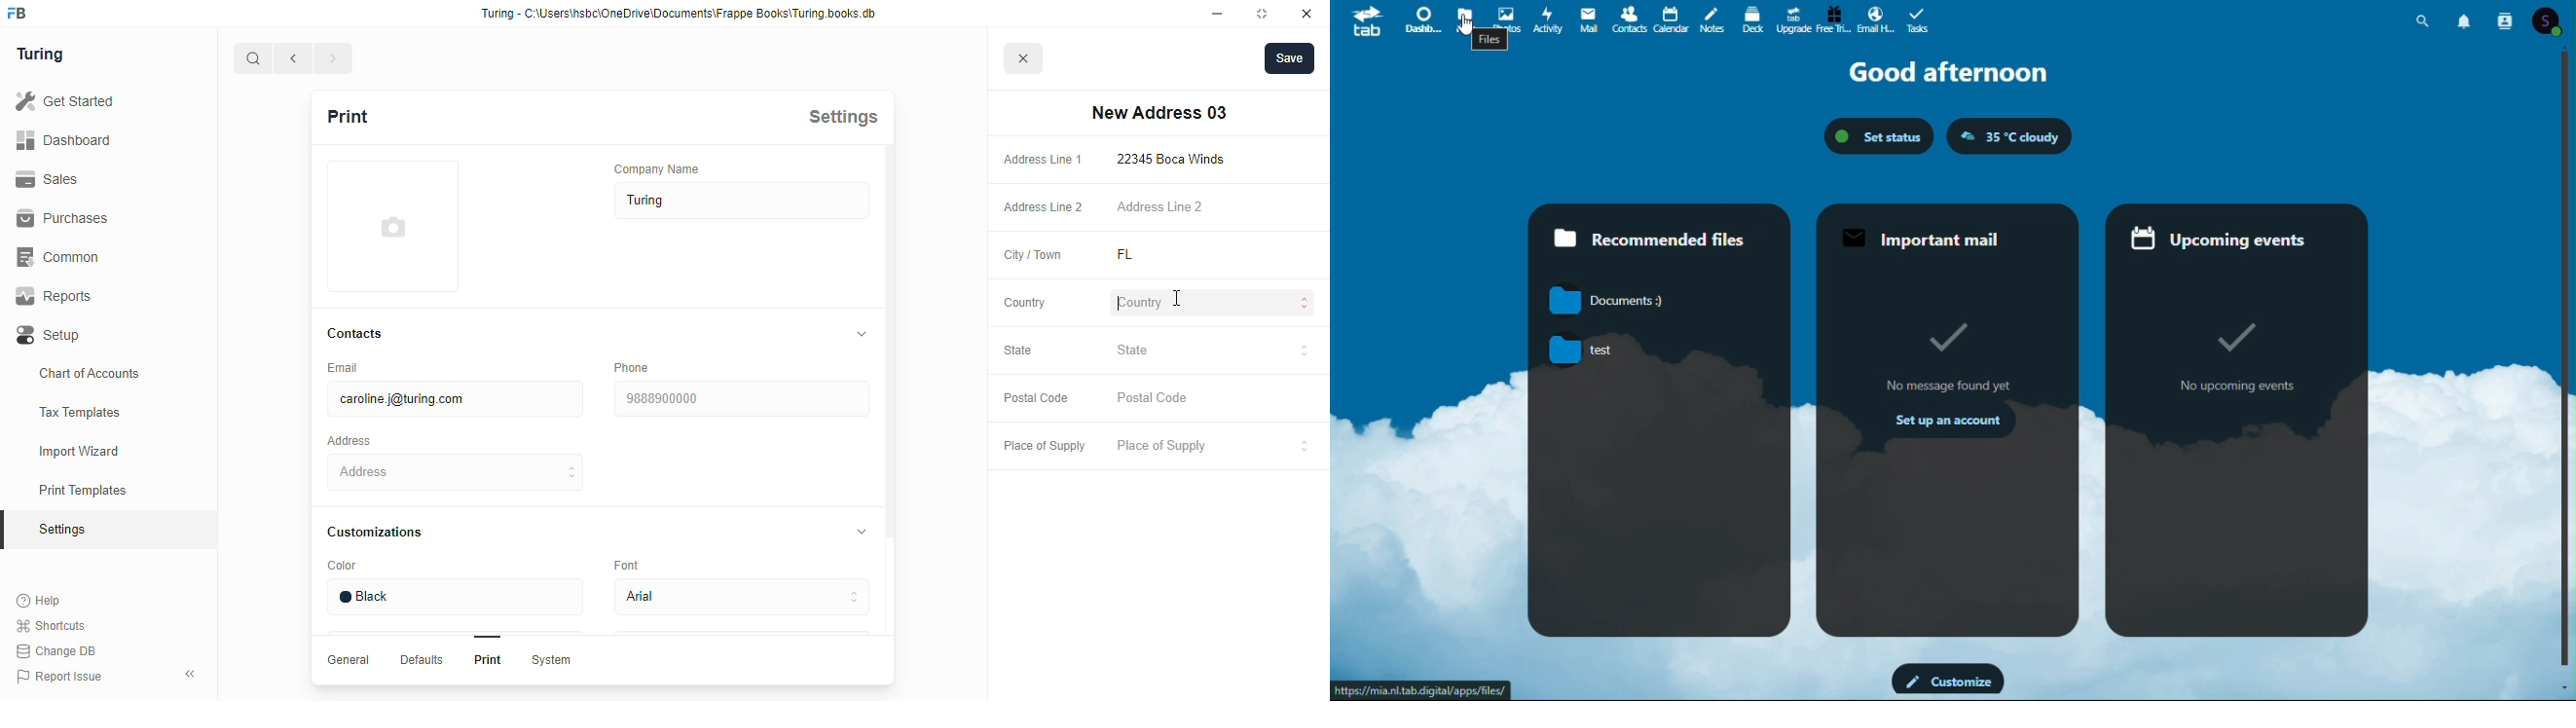  What do you see at coordinates (681, 14) in the screenshot?
I see `Turing - C:\Users\hshc\OneDrive\Documents\Frappe Books\Turing.books.db` at bounding box center [681, 14].